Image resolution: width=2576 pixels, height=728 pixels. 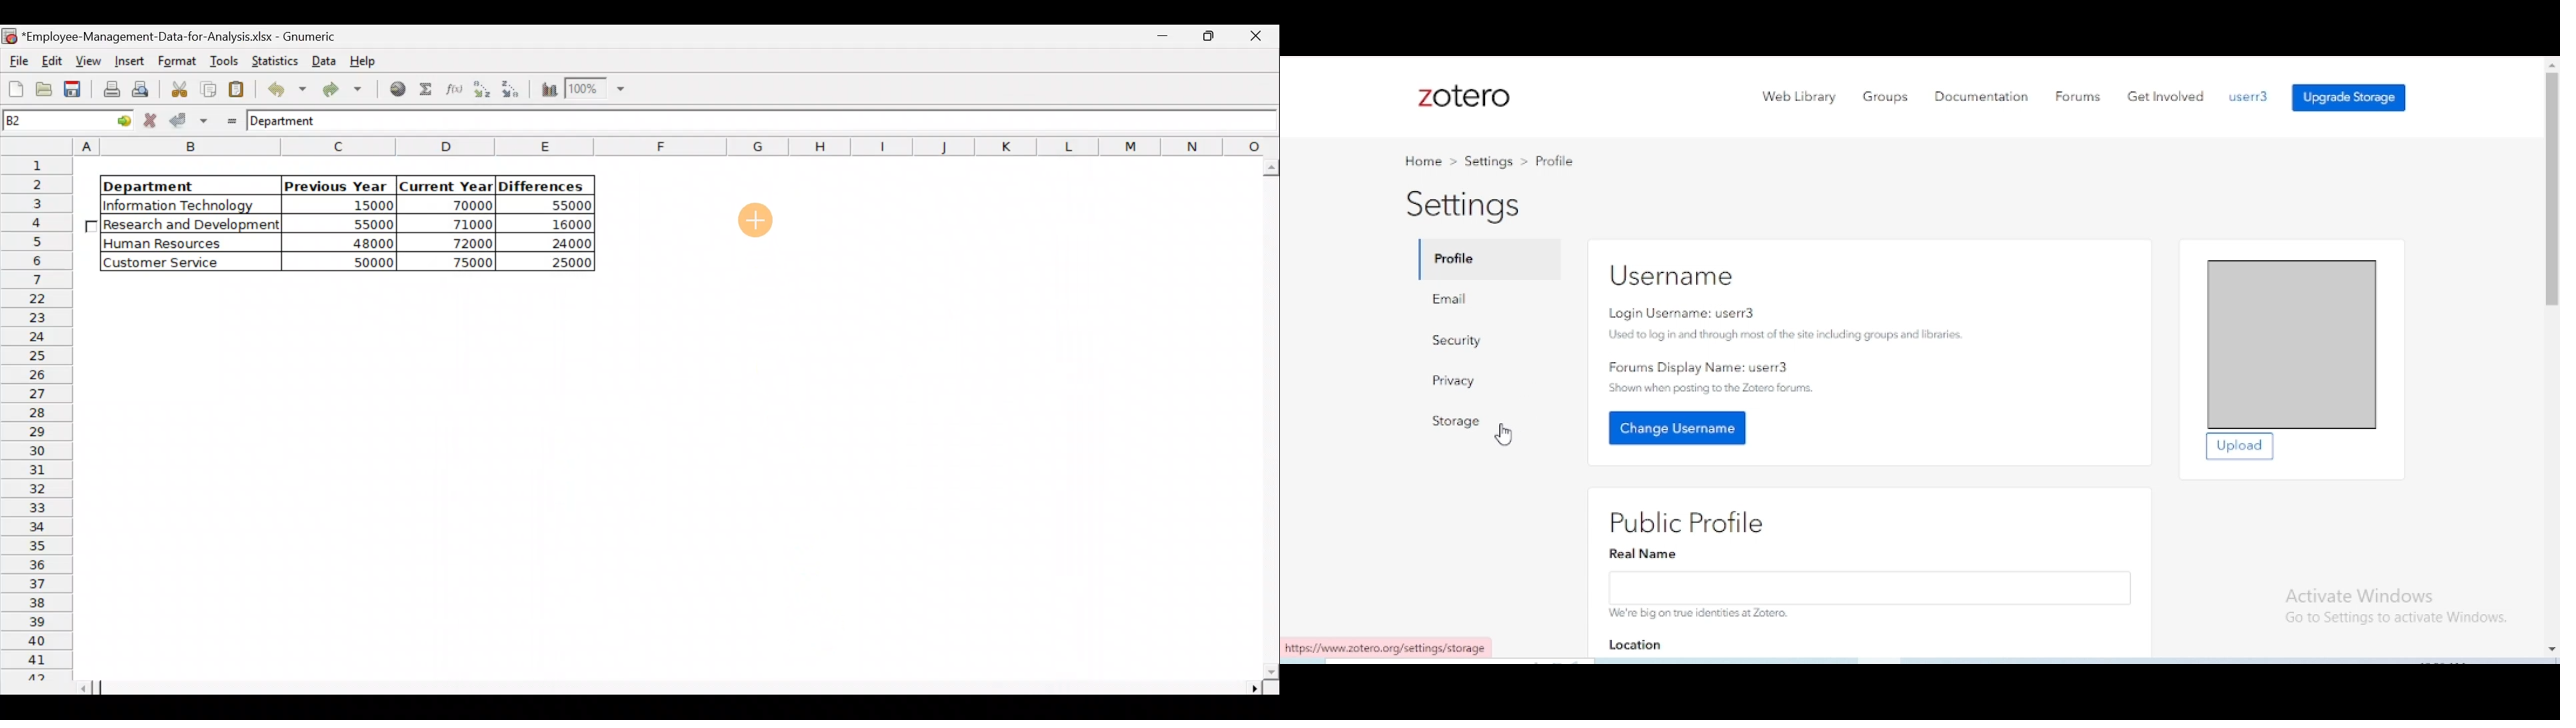 I want to click on 70000, so click(x=460, y=205).